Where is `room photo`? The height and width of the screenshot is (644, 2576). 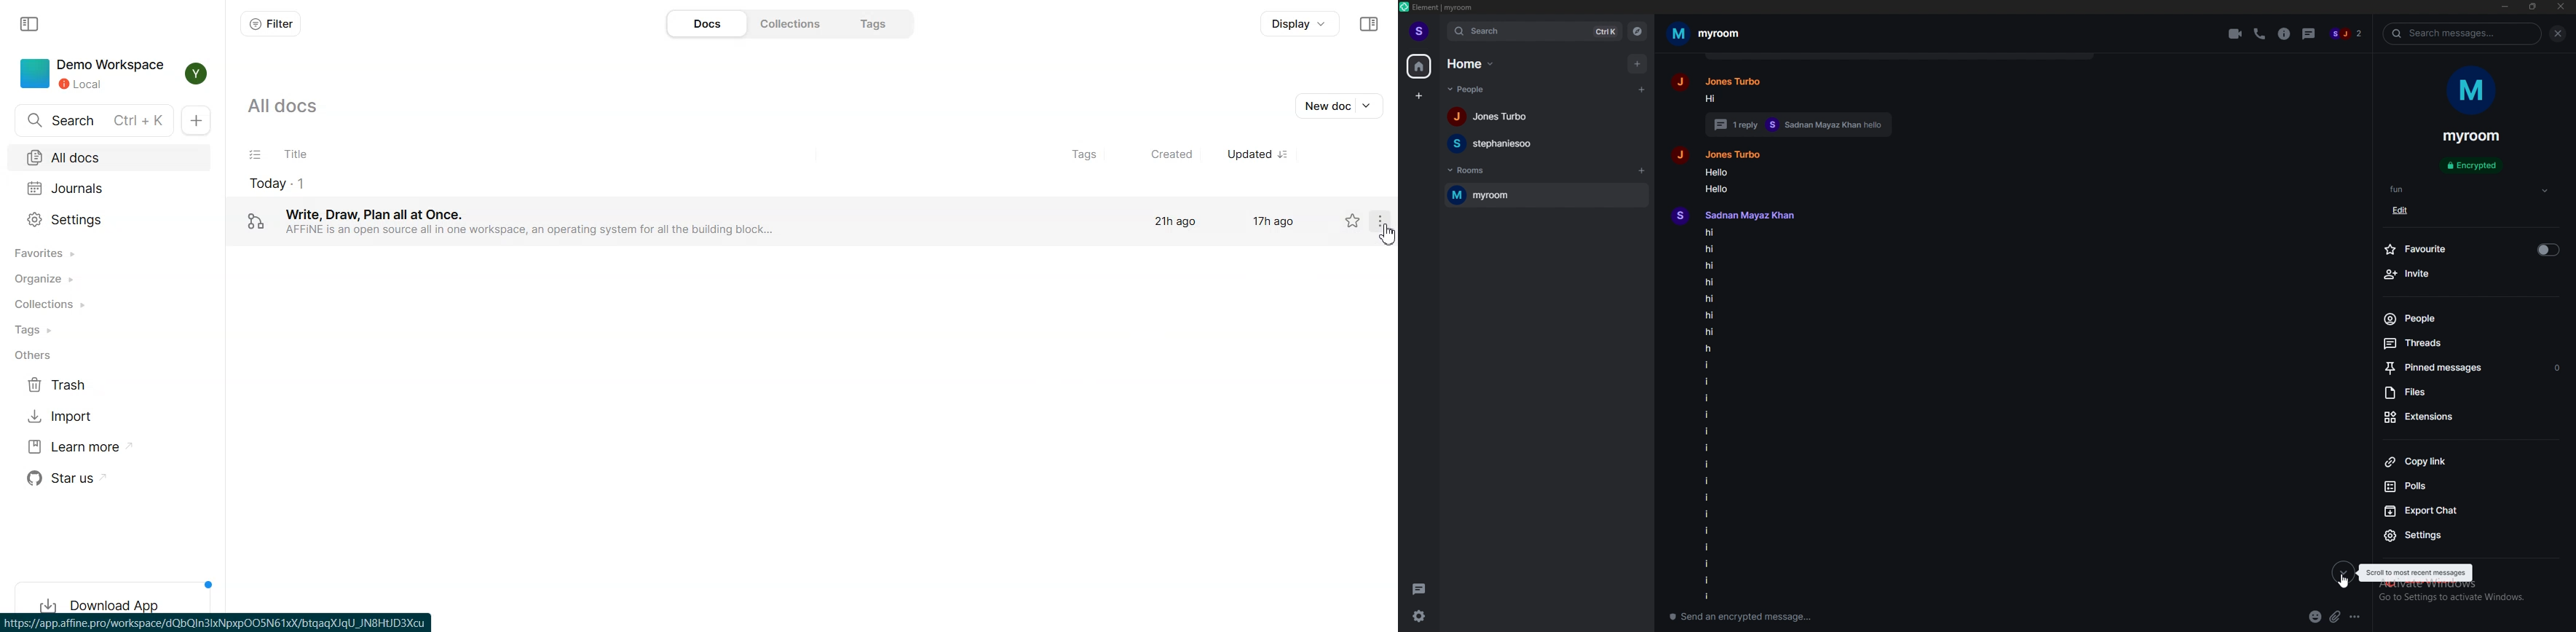
room photo is located at coordinates (2474, 91).